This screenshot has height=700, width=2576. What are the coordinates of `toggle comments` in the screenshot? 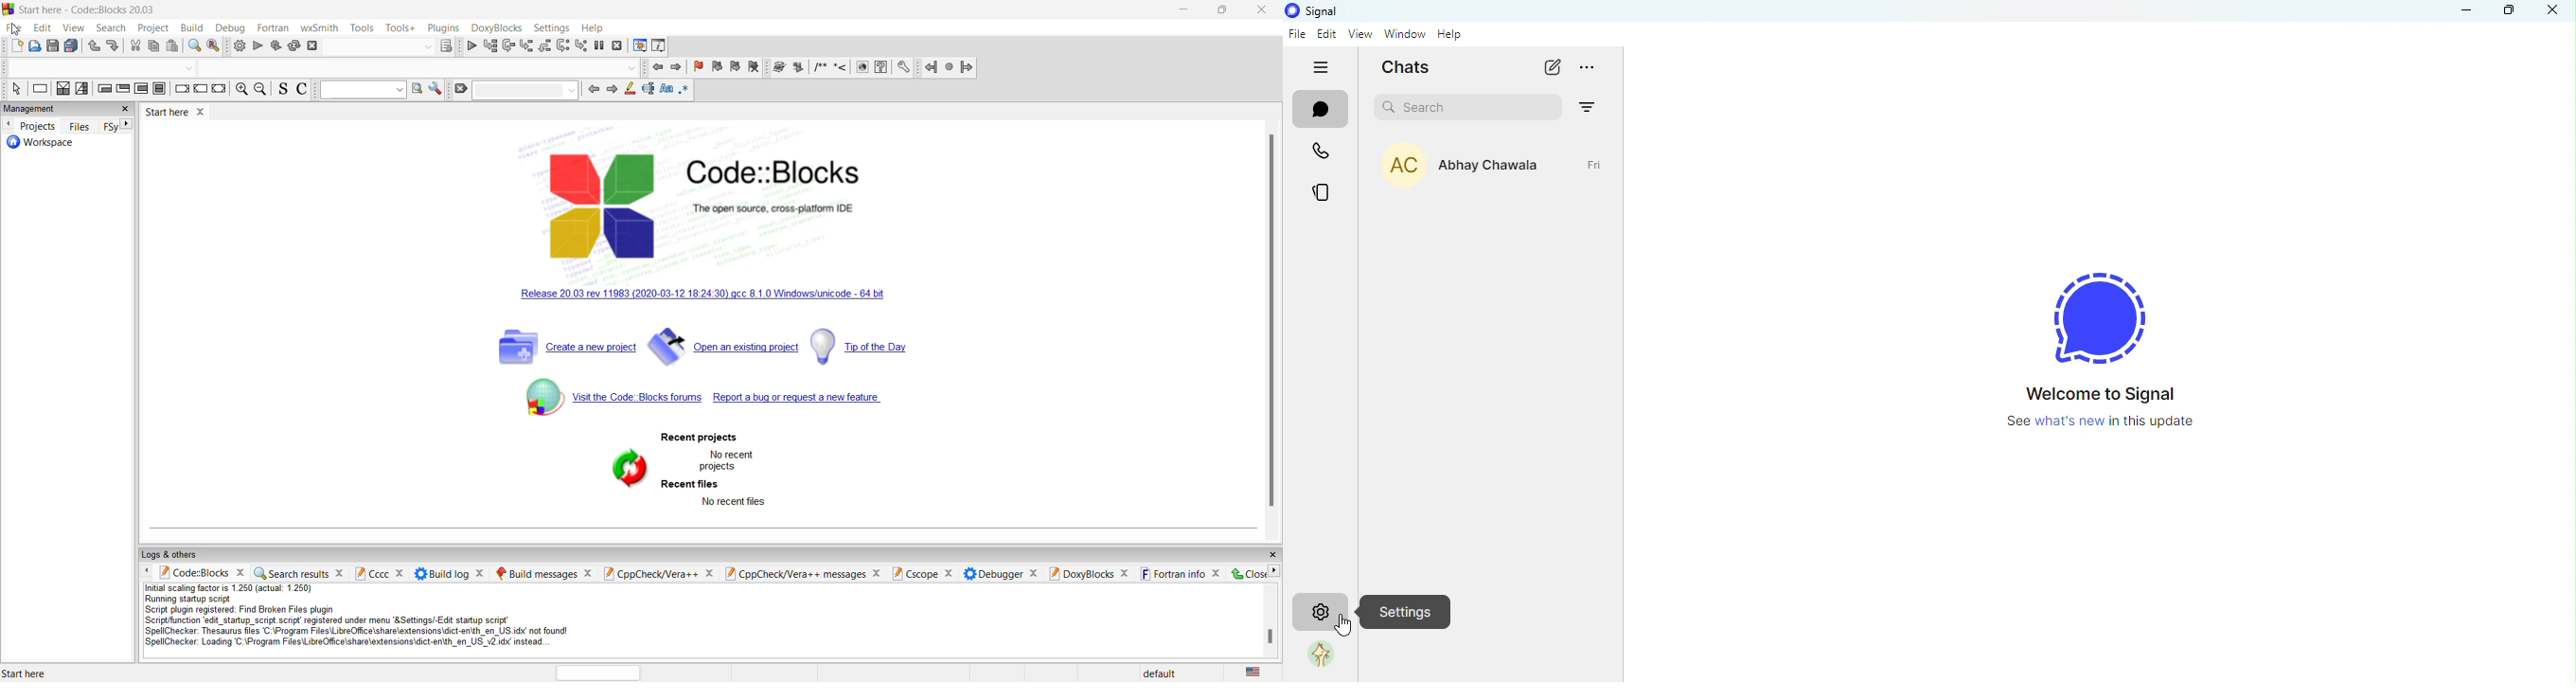 It's located at (302, 89).